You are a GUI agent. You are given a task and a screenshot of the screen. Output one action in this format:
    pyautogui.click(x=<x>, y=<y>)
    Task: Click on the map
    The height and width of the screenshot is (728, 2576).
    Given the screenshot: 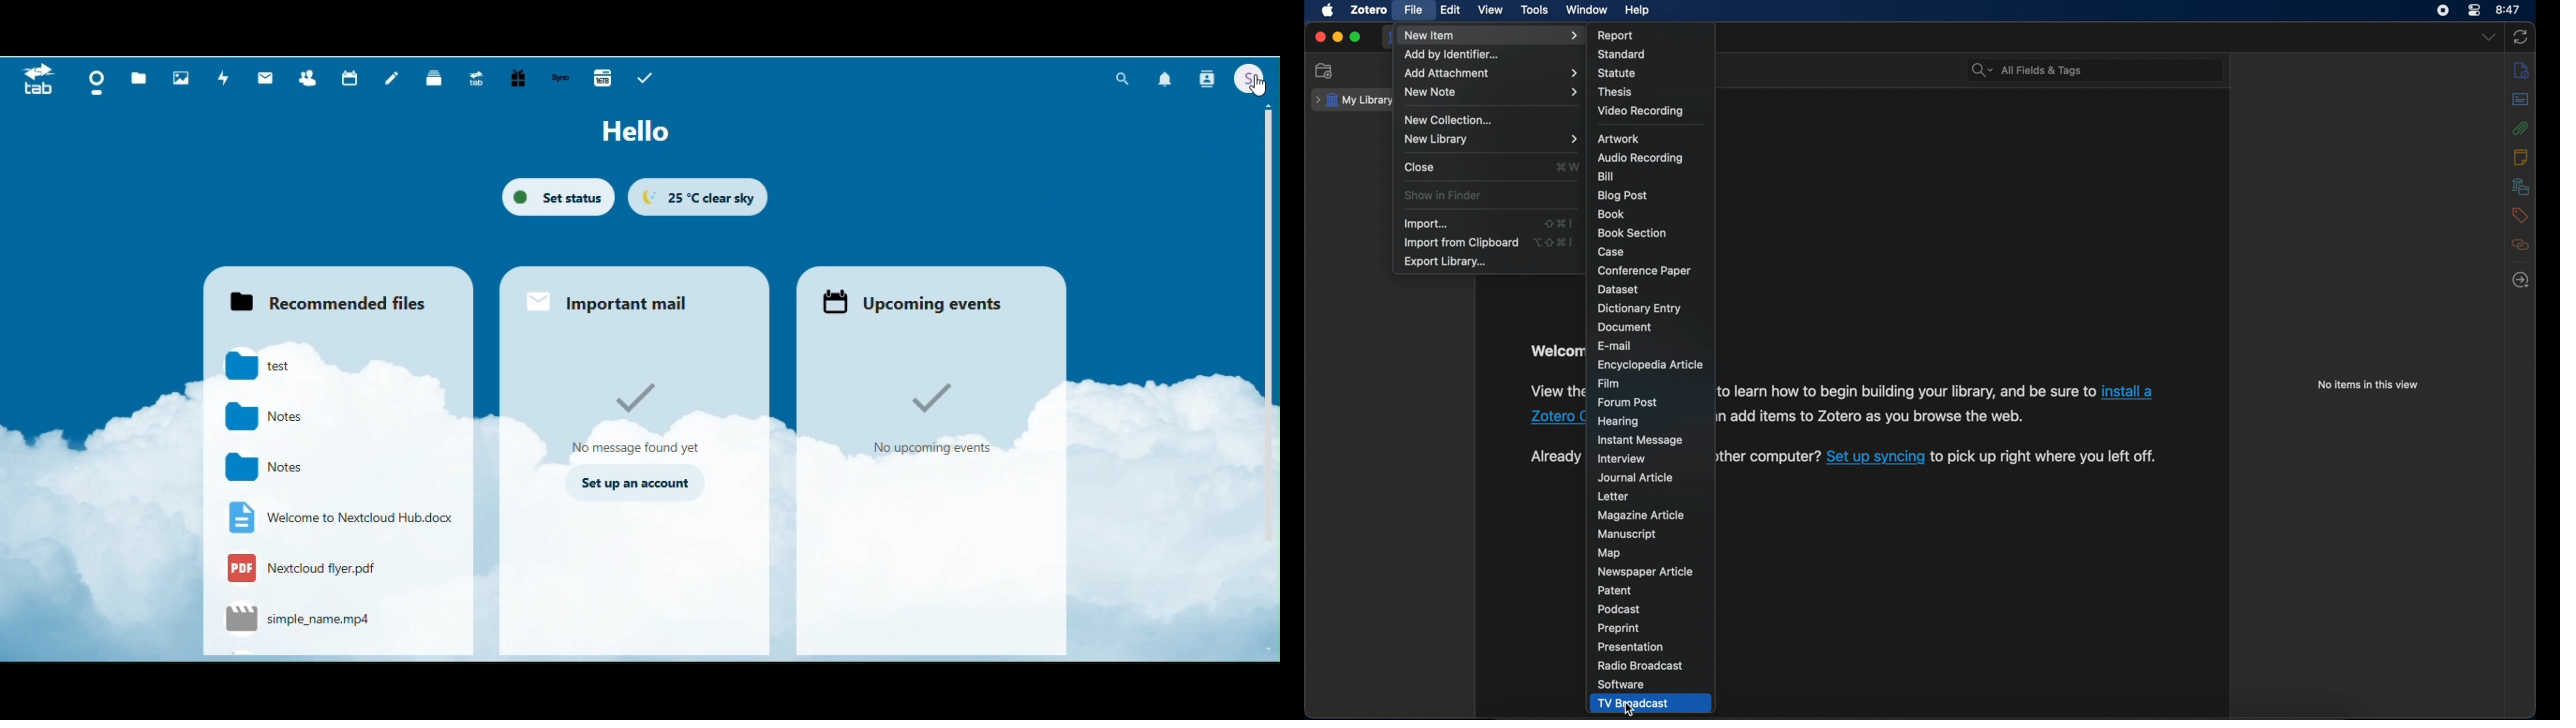 What is the action you would take?
    pyautogui.click(x=1609, y=553)
    